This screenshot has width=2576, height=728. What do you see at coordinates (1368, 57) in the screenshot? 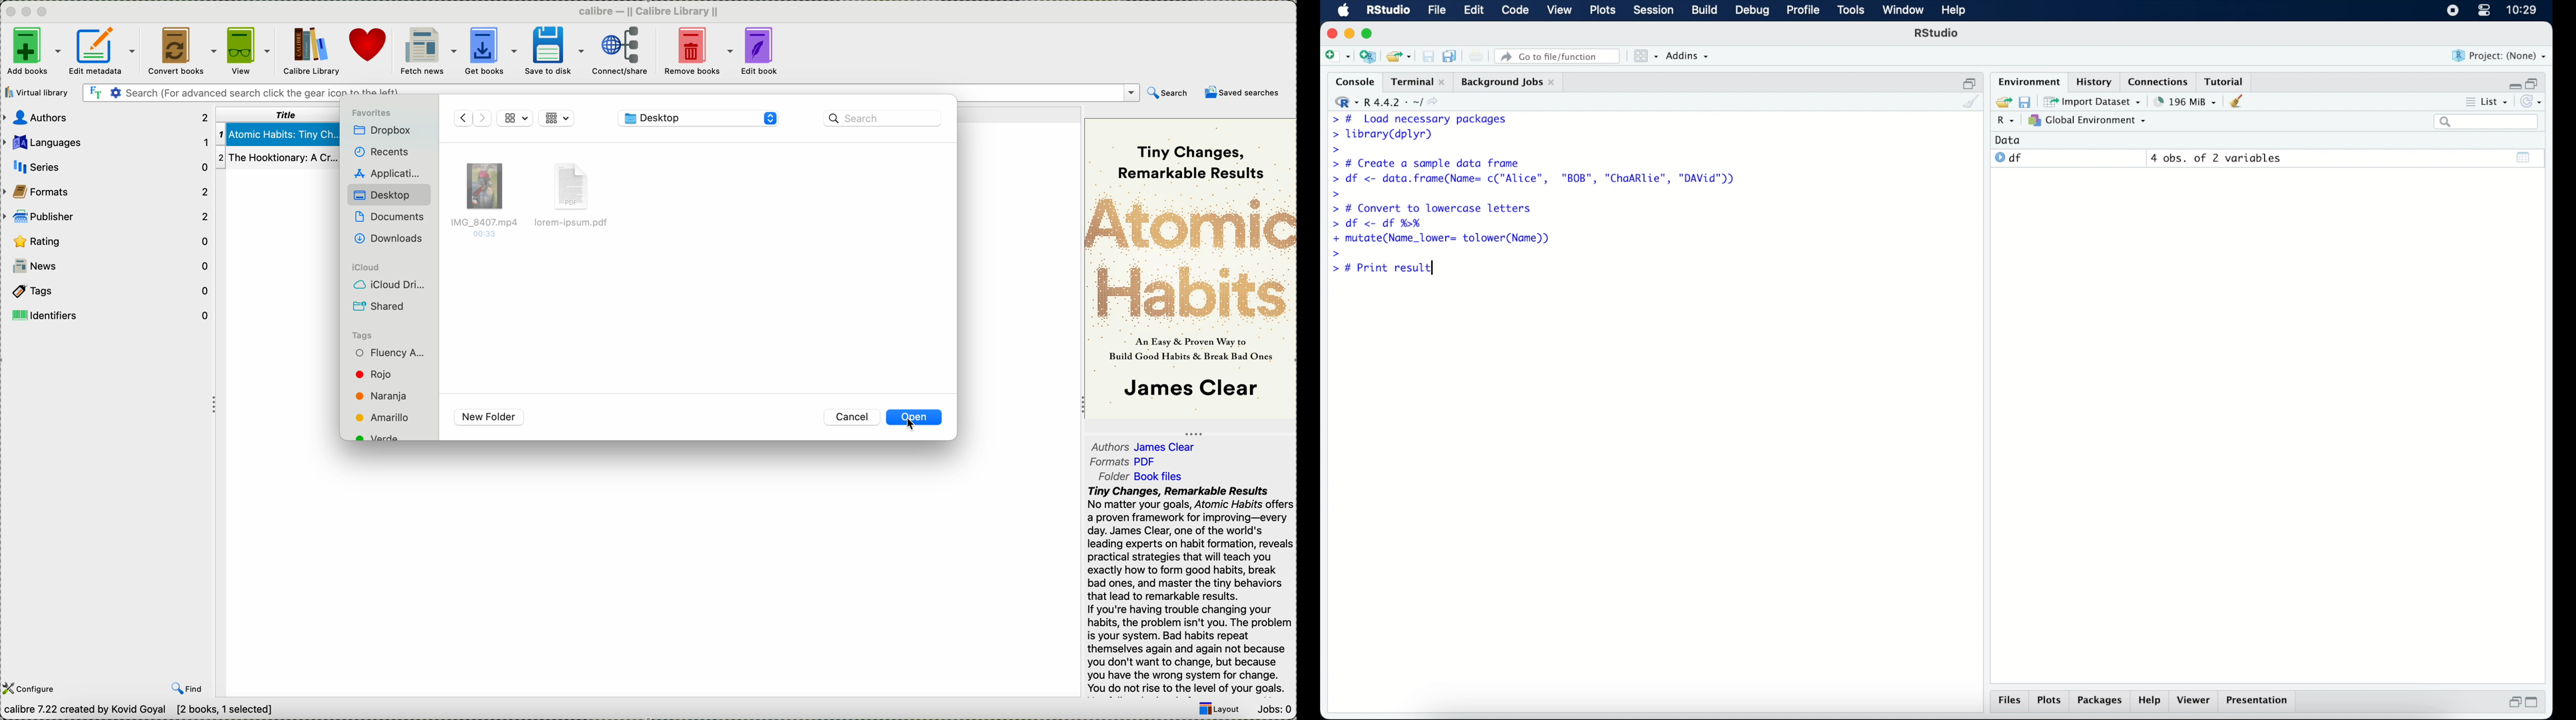
I see `create new project` at bounding box center [1368, 57].